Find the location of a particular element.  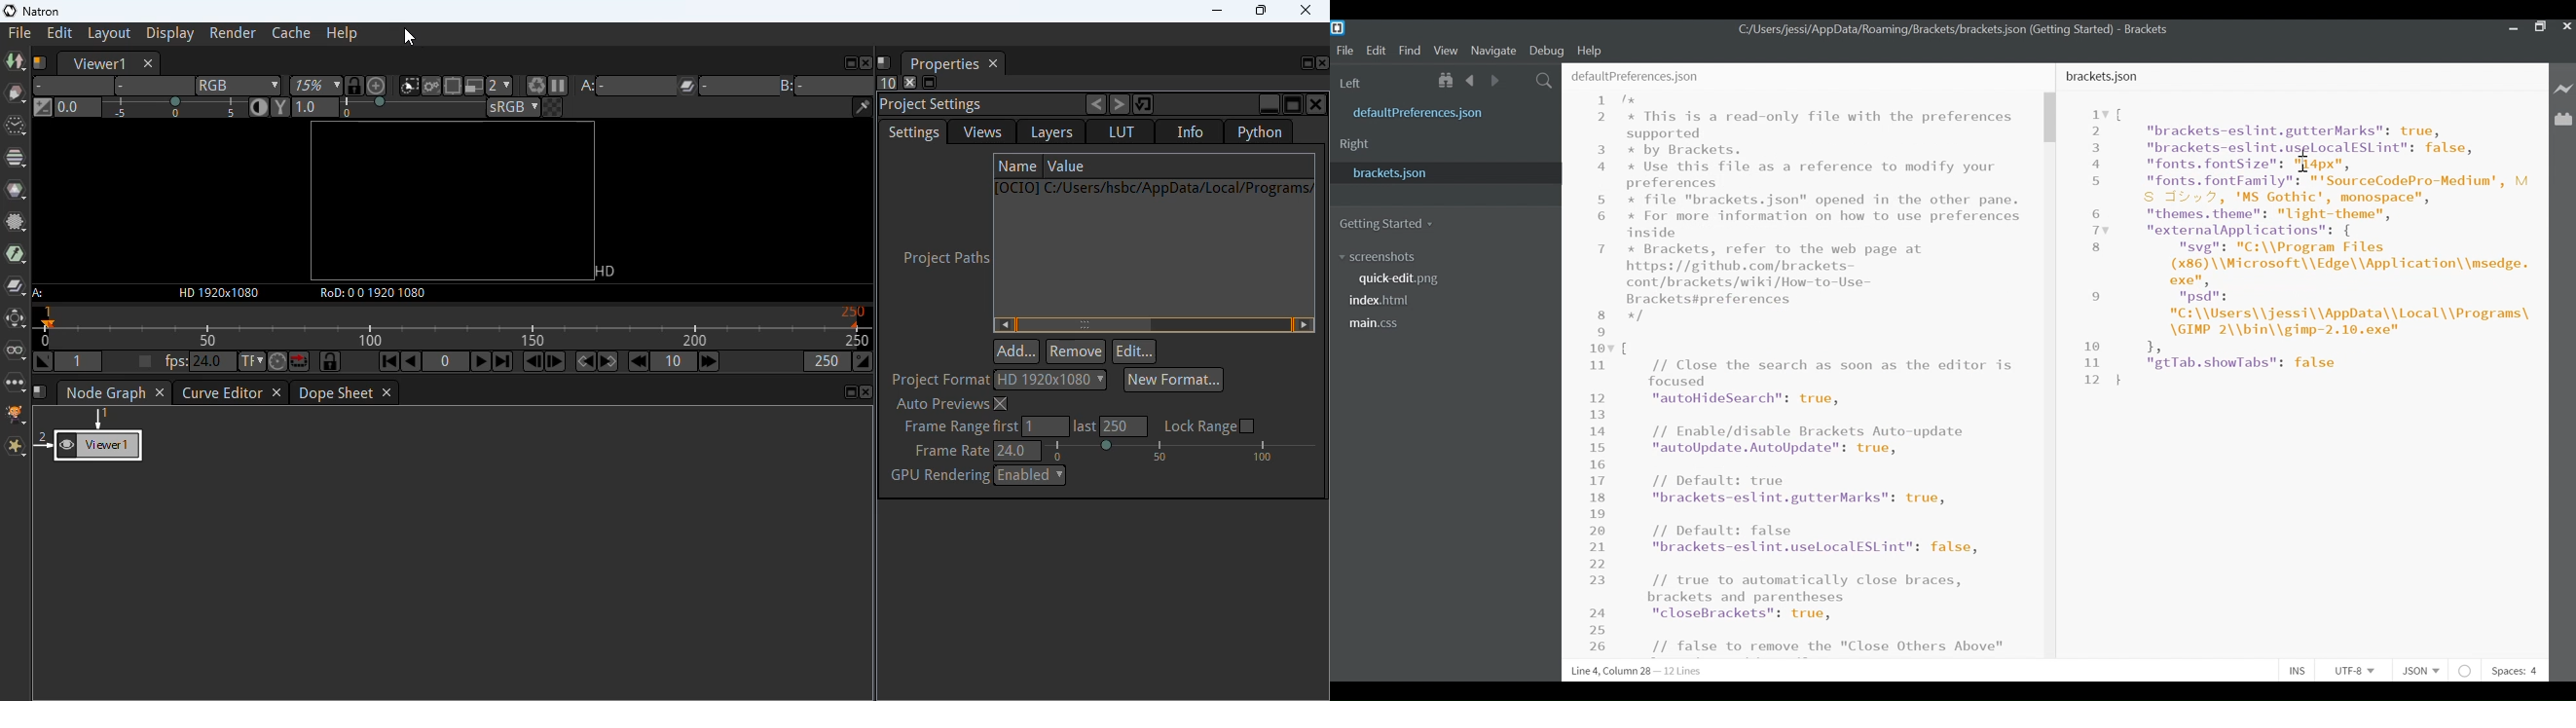

properties is located at coordinates (943, 63).